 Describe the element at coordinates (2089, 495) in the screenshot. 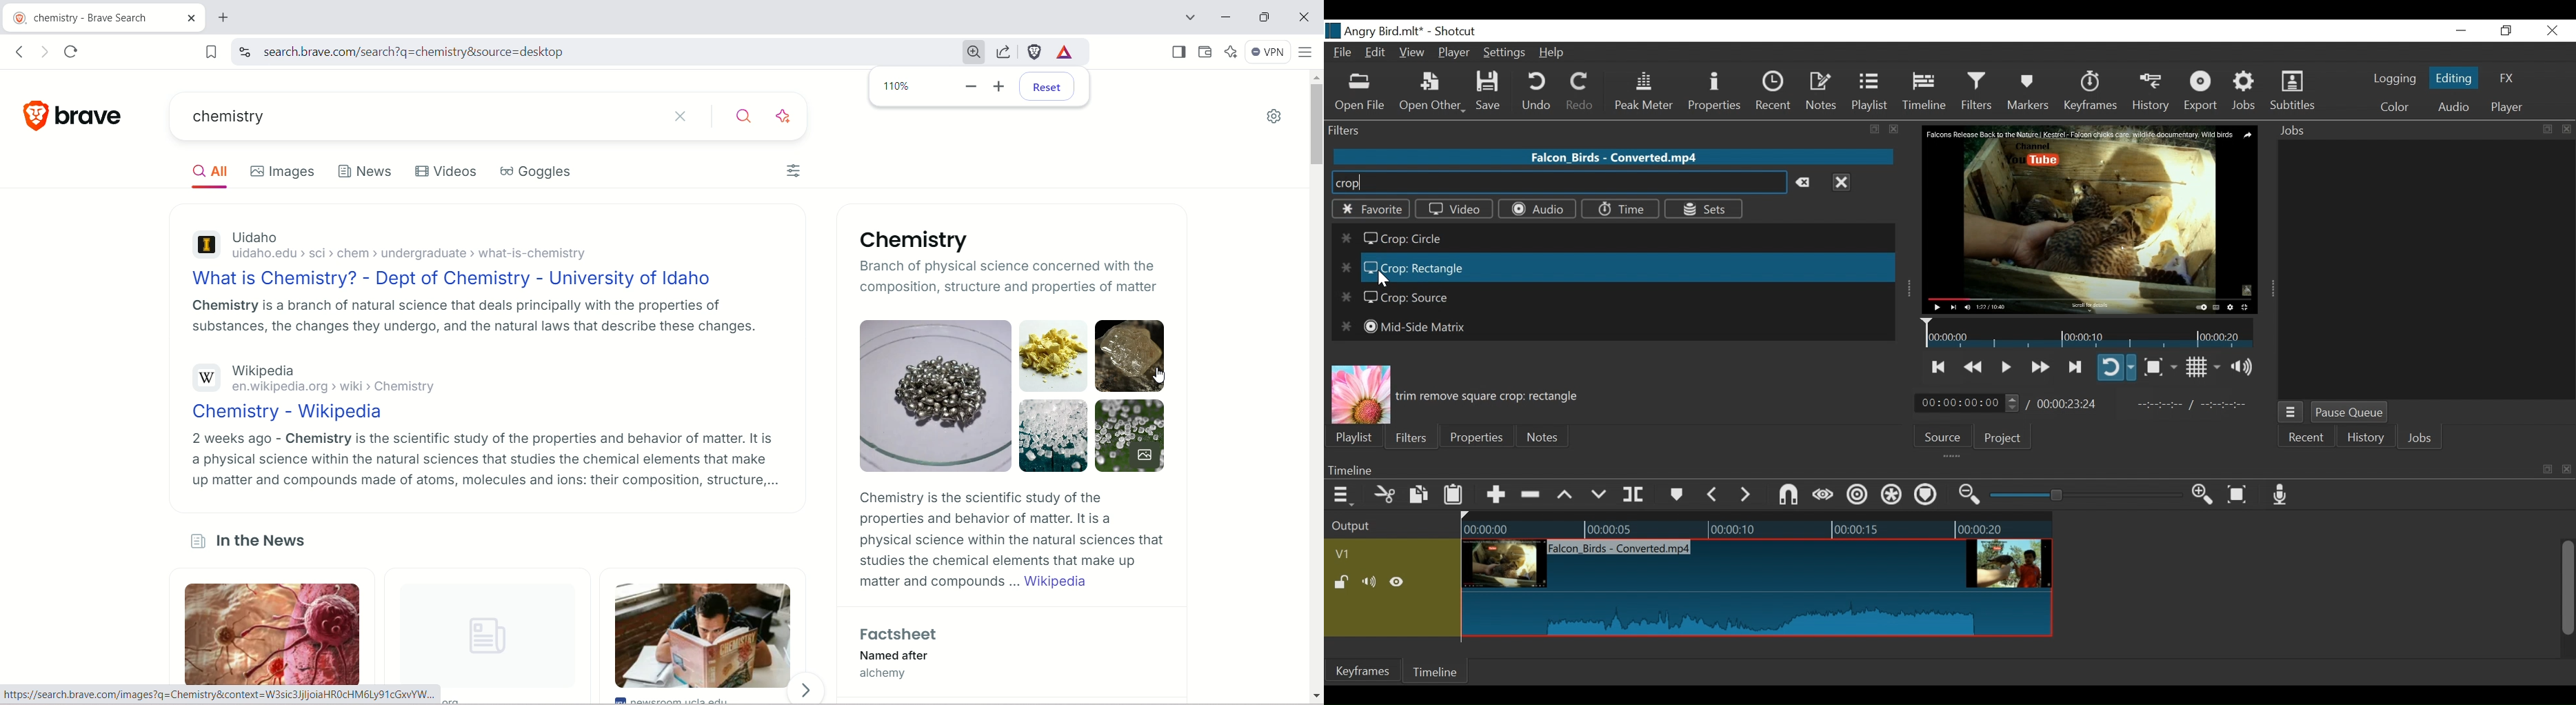

I see `Zoom slider` at that location.